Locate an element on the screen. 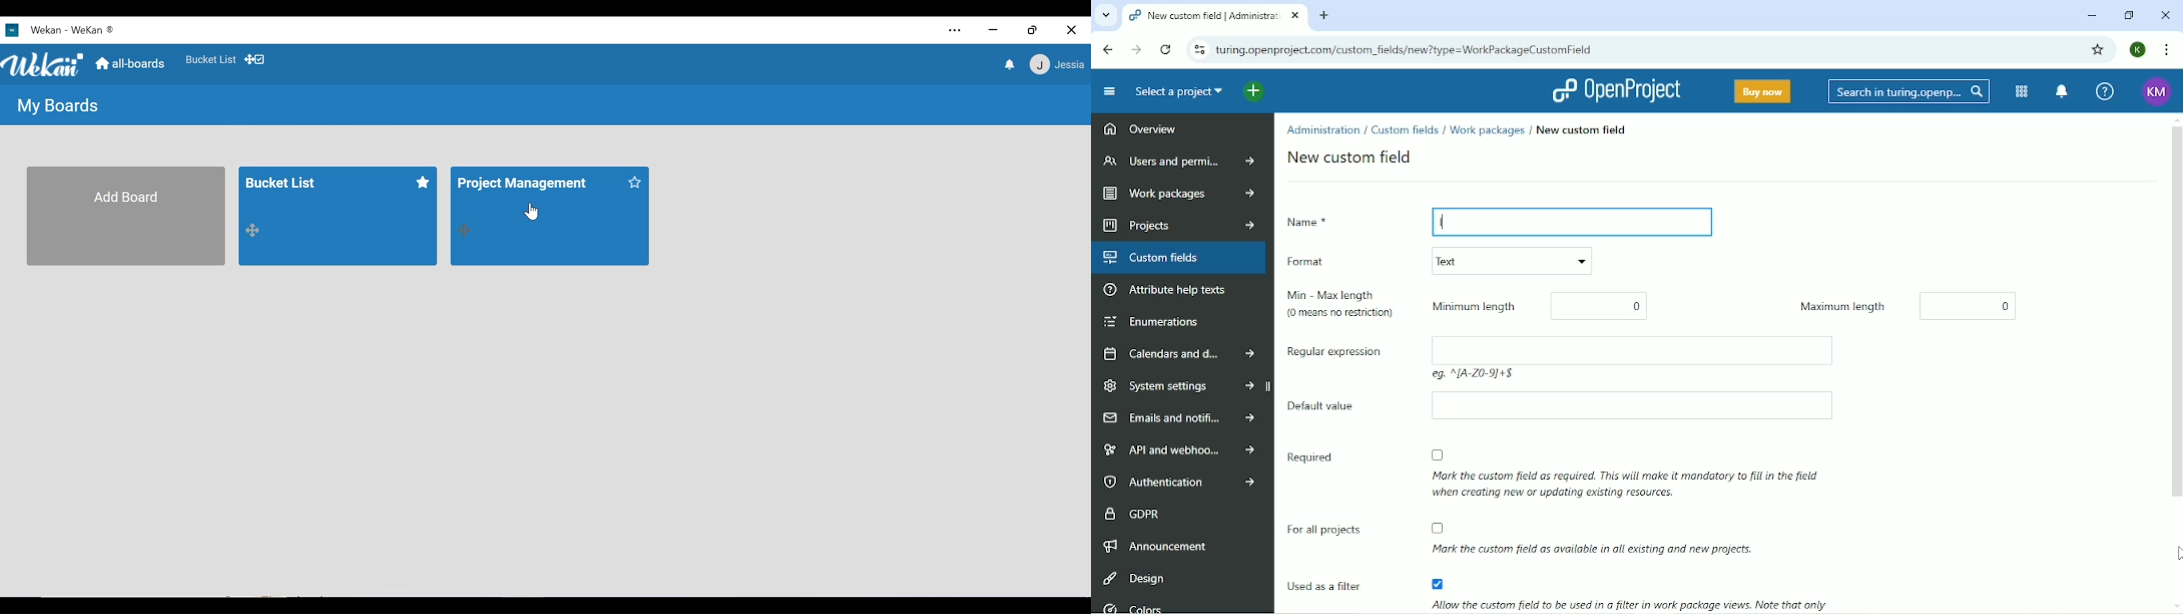 The height and width of the screenshot is (616, 2184). GDPR is located at coordinates (1133, 512).